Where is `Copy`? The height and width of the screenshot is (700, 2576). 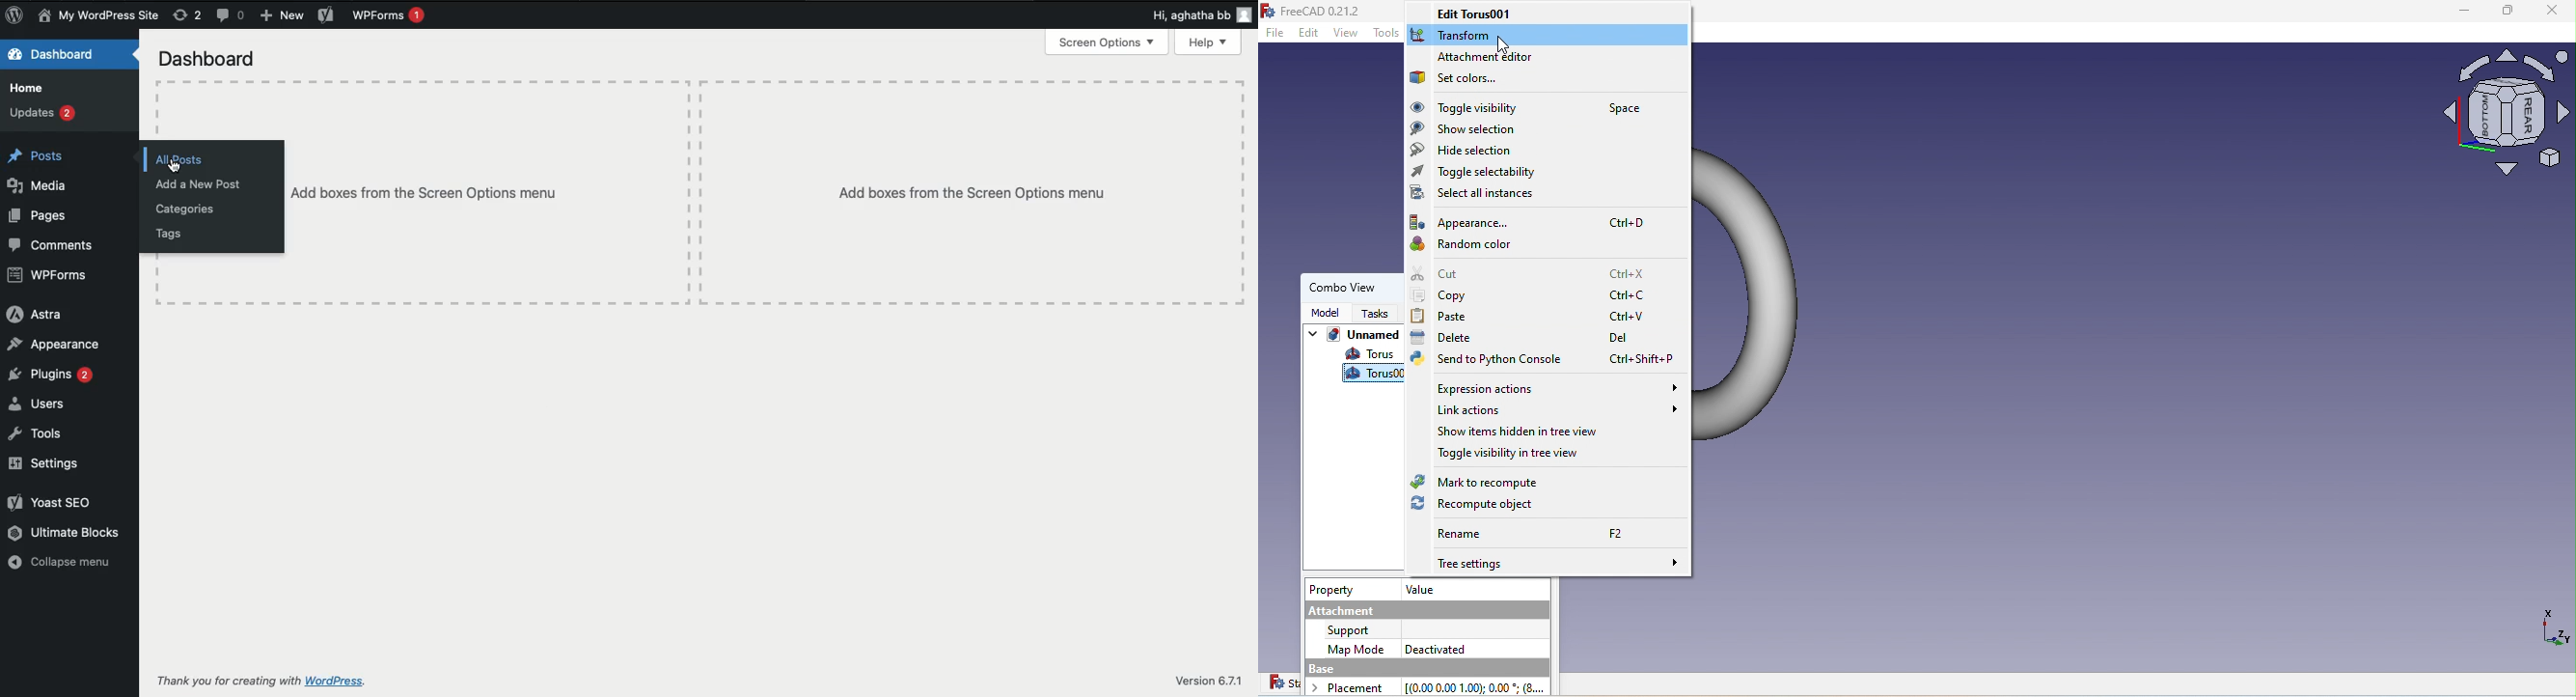
Copy is located at coordinates (1535, 295).